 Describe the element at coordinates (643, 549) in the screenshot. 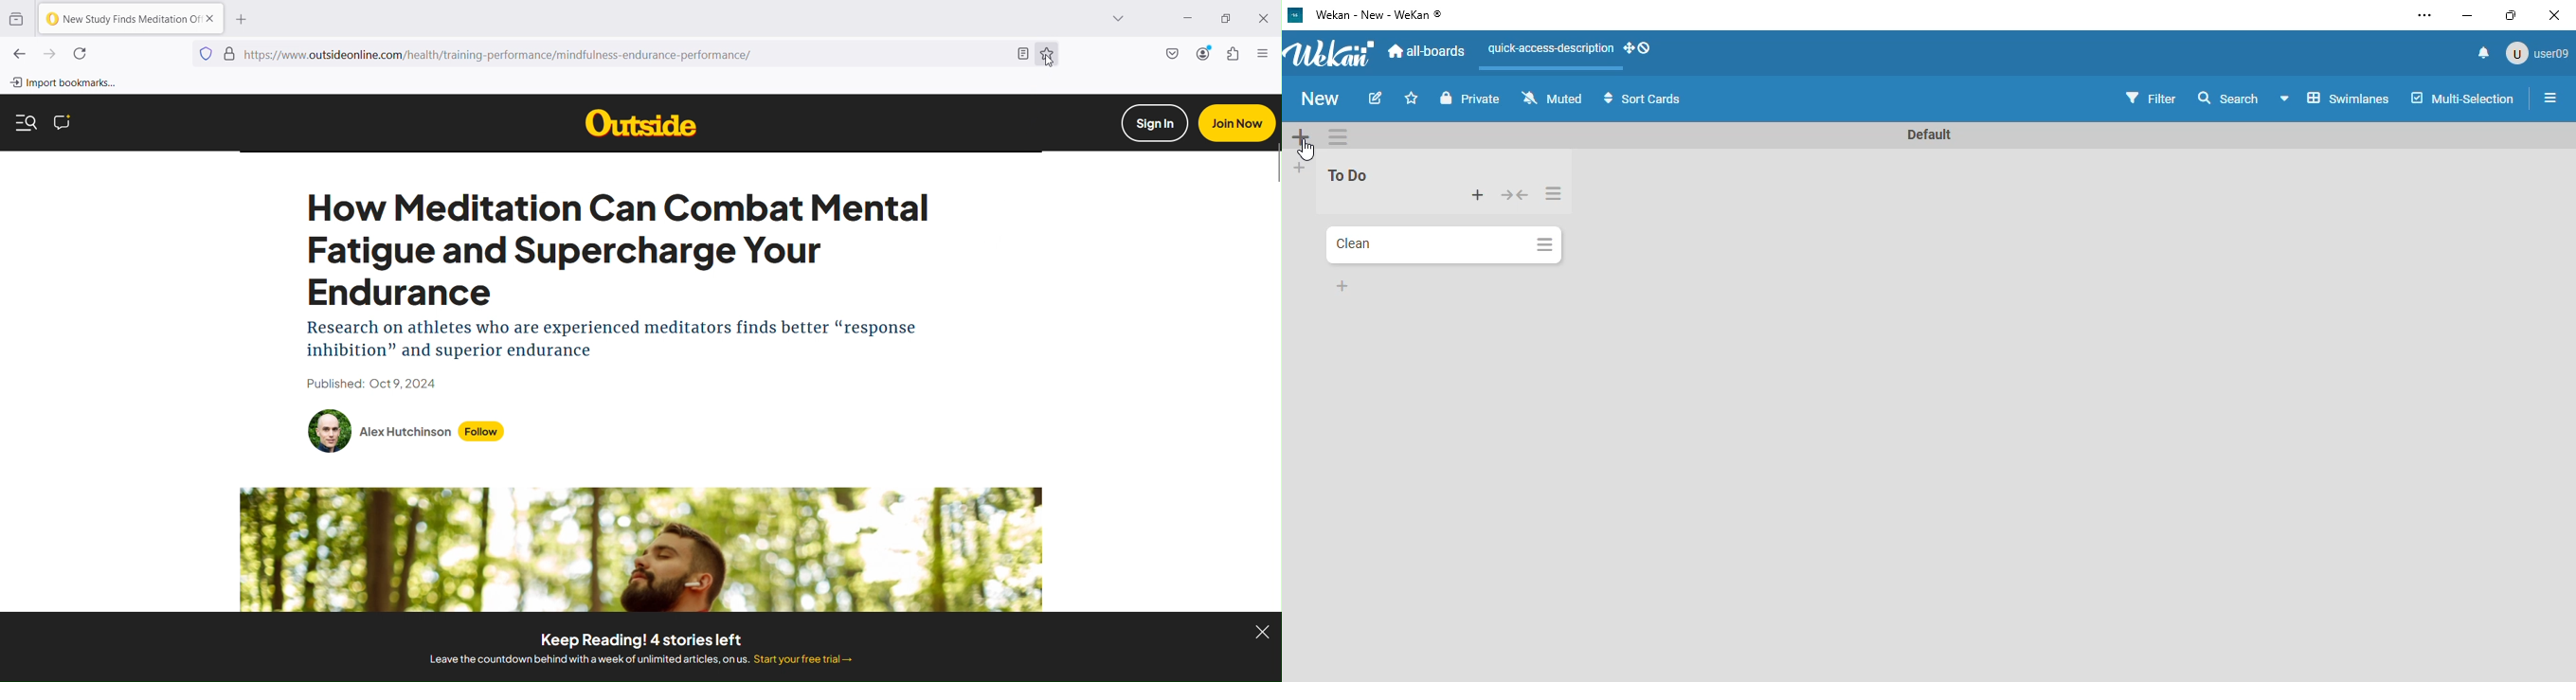

I see `Article banner` at that location.